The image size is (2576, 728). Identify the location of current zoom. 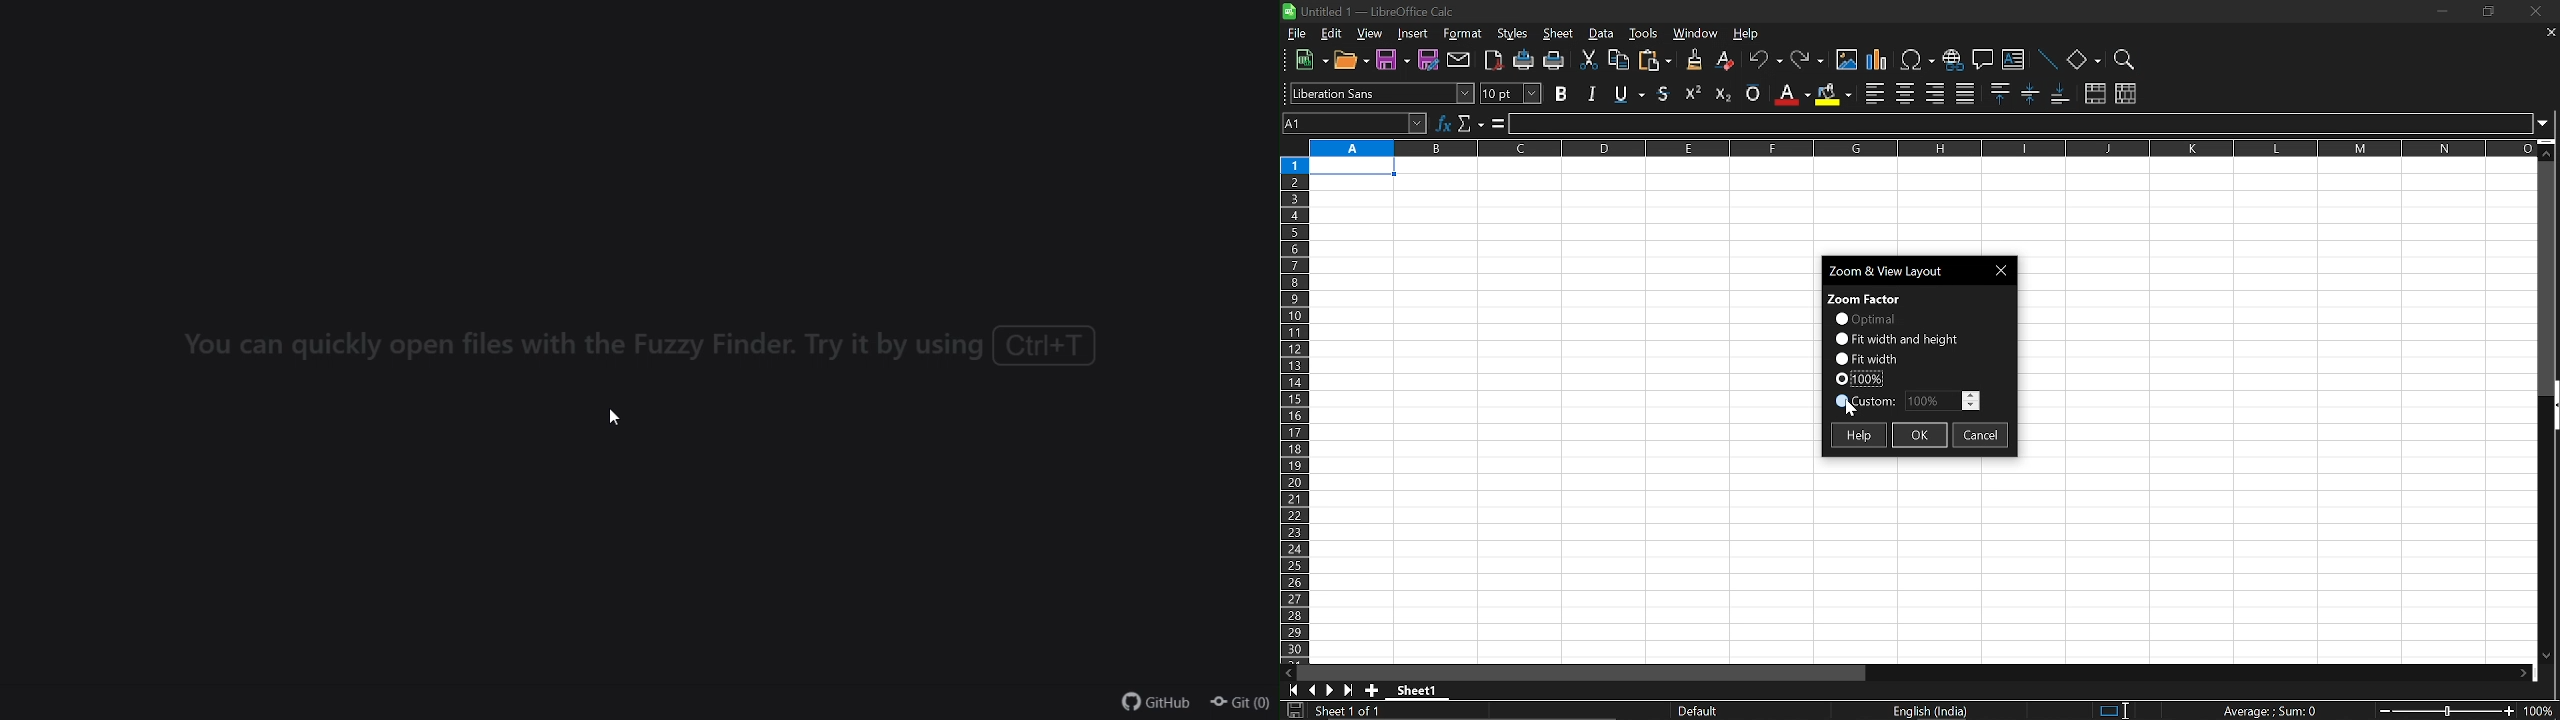
(2542, 713).